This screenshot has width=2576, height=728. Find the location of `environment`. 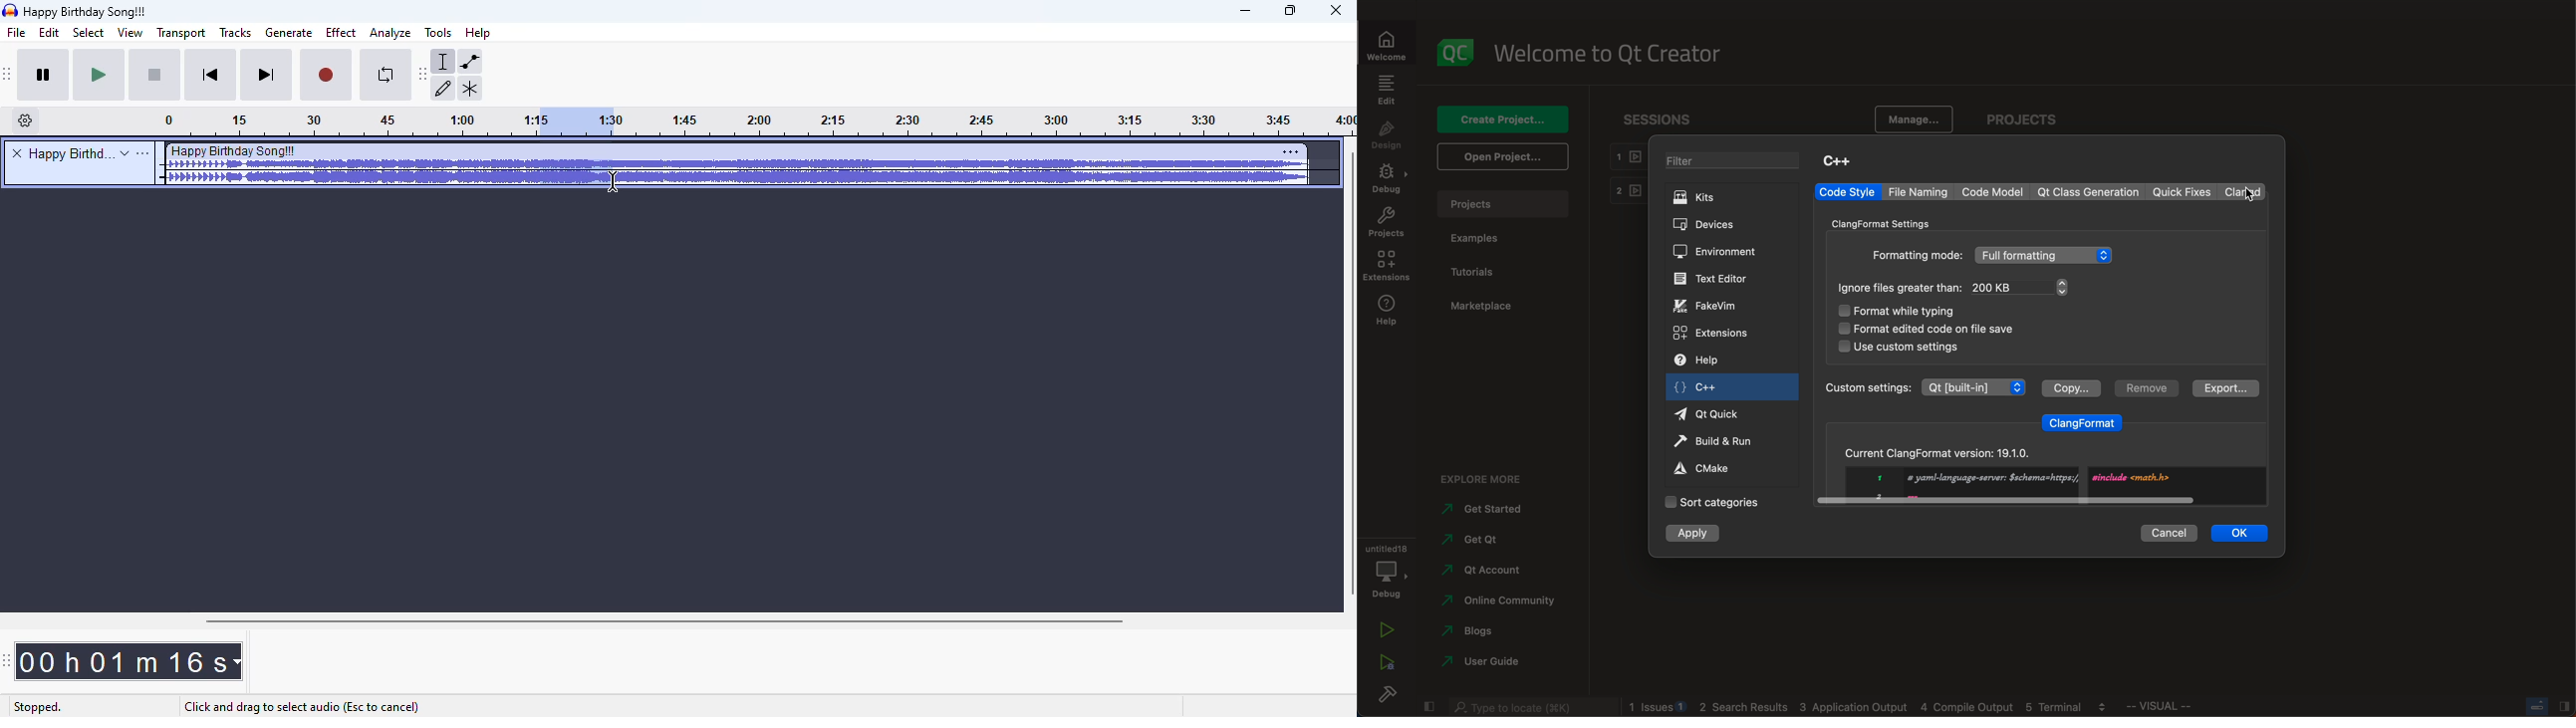

environment is located at coordinates (1720, 251).